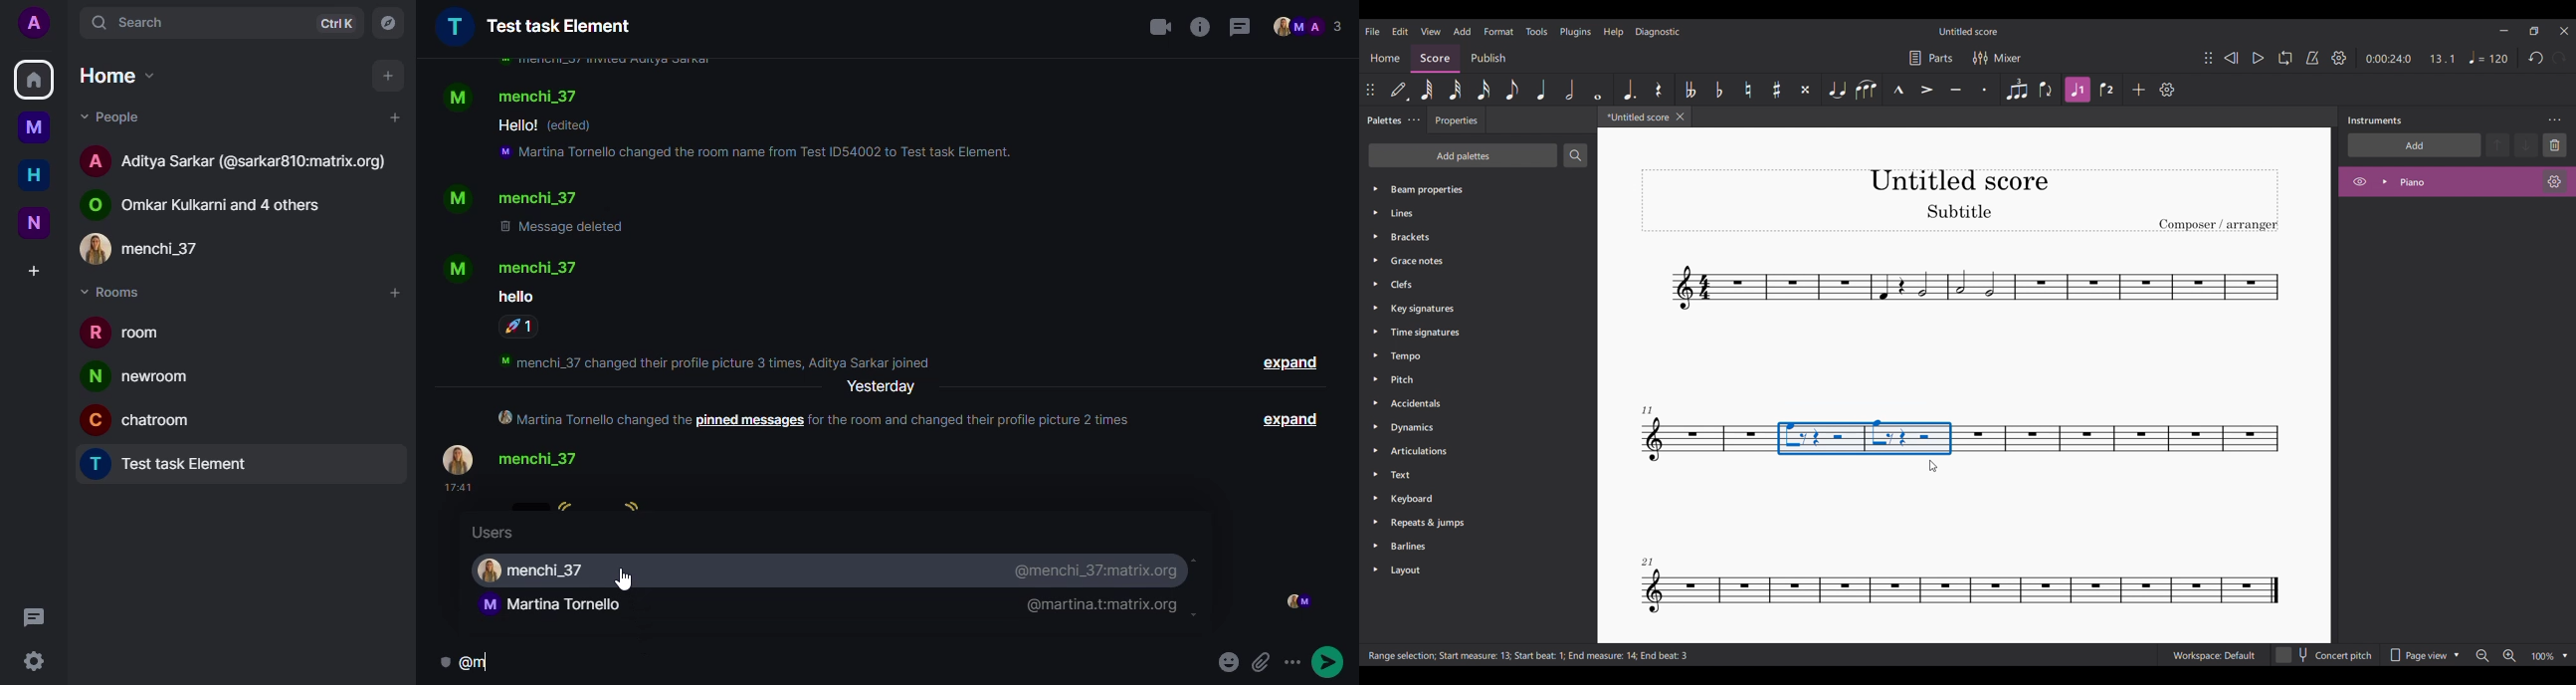  I want to click on 8th note, so click(1512, 89).